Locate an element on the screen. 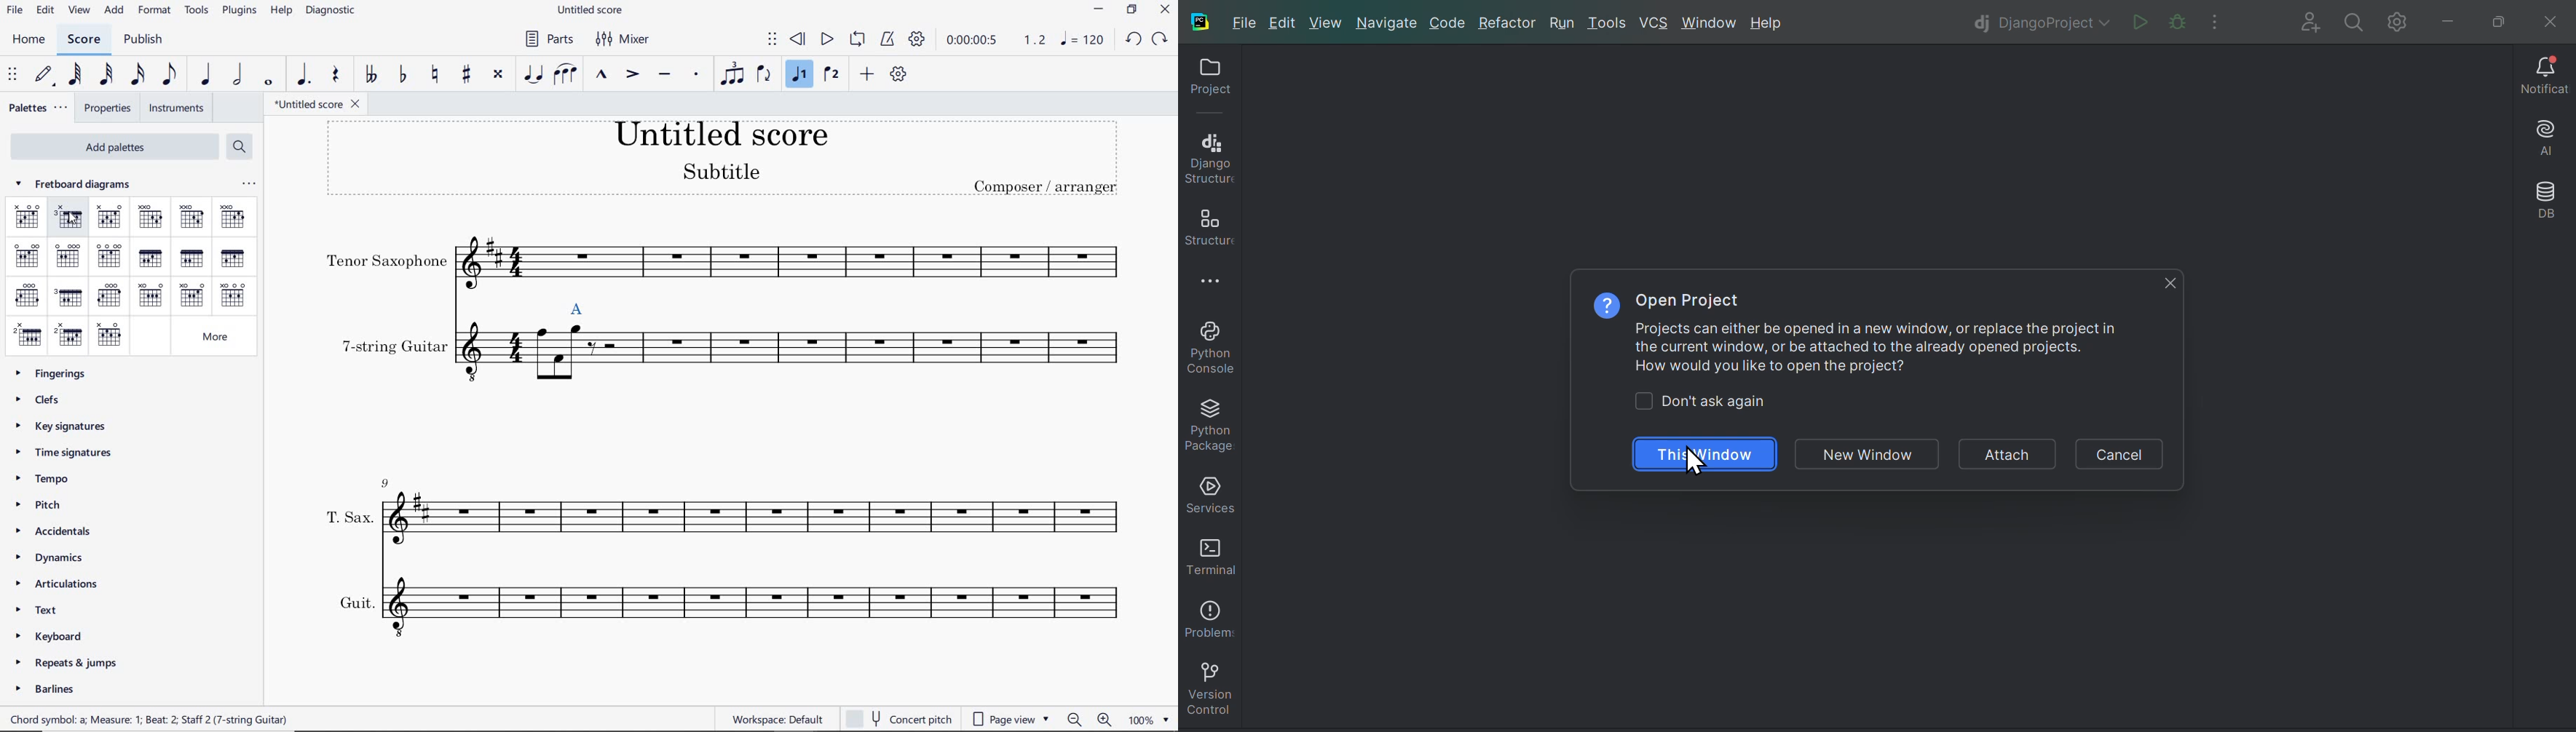 The width and height of the screenshot is (2576, 756). GM is located at coordinates (72, 297).